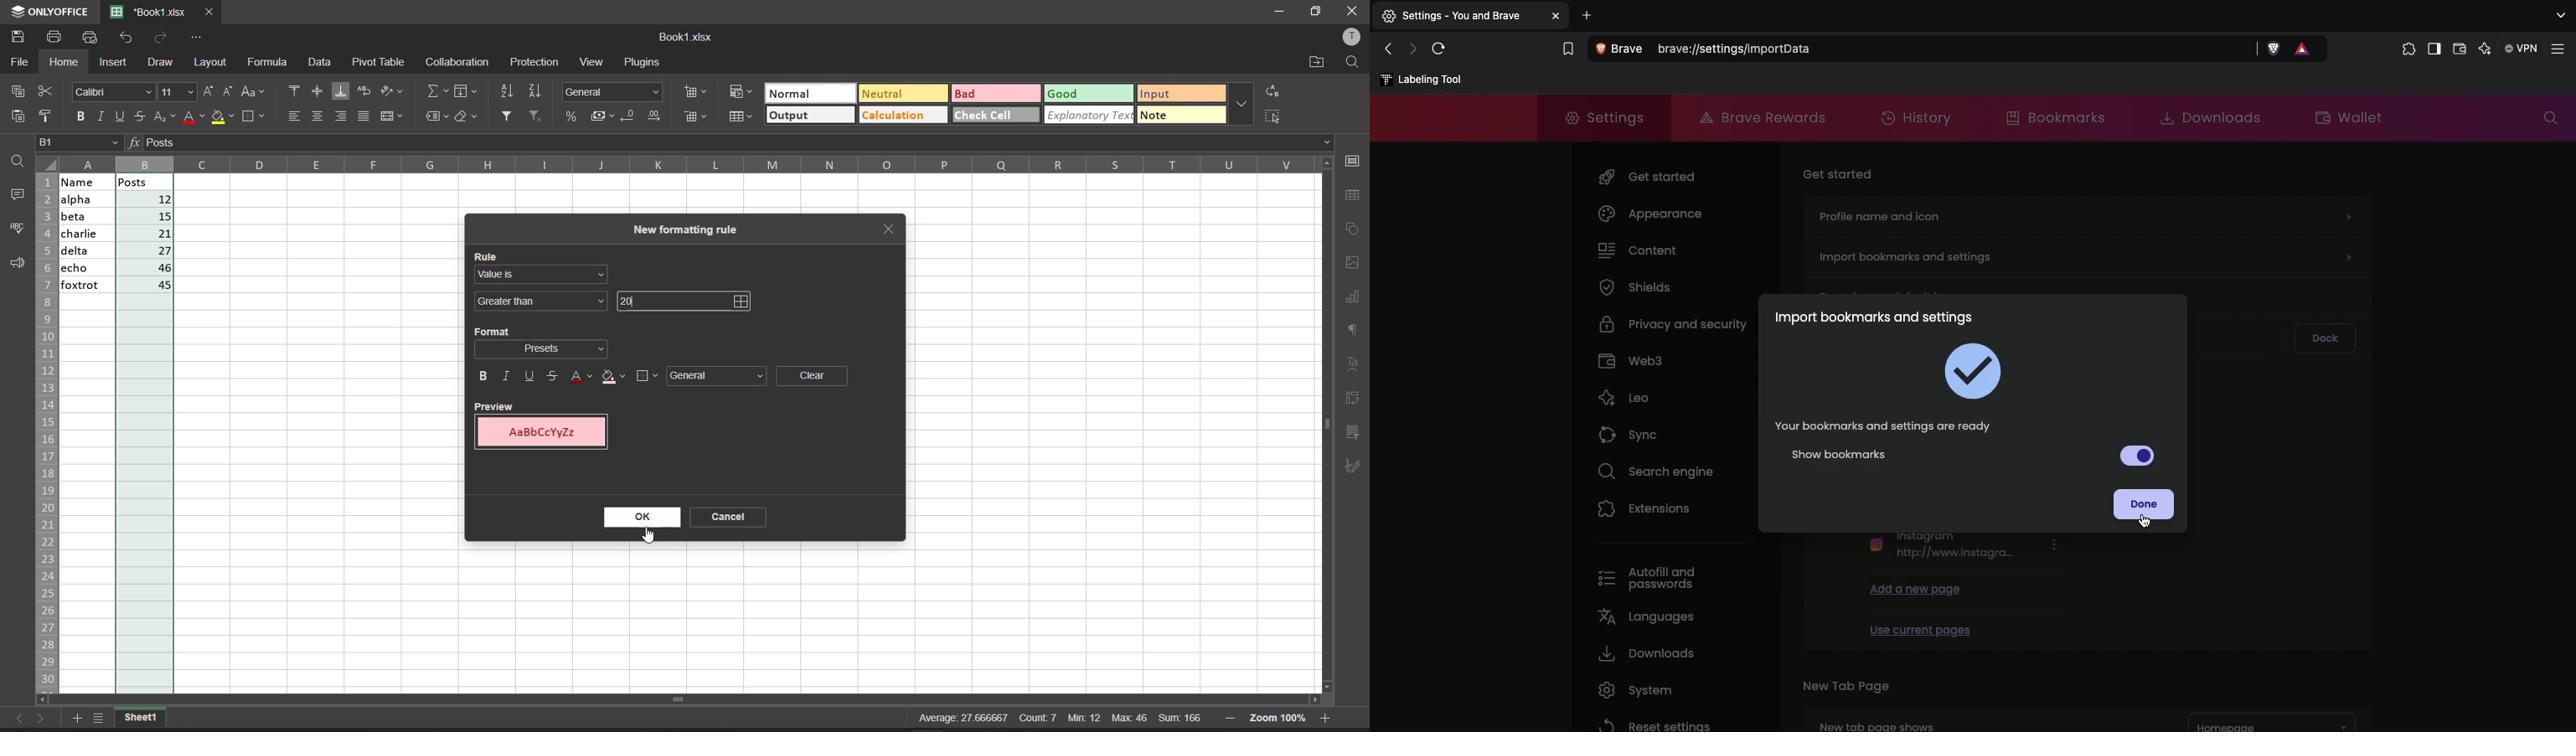  What do you see at coordinates (1356, 161) in the screenshot?
I see `cell settings` at bounding box center [1356, 161].